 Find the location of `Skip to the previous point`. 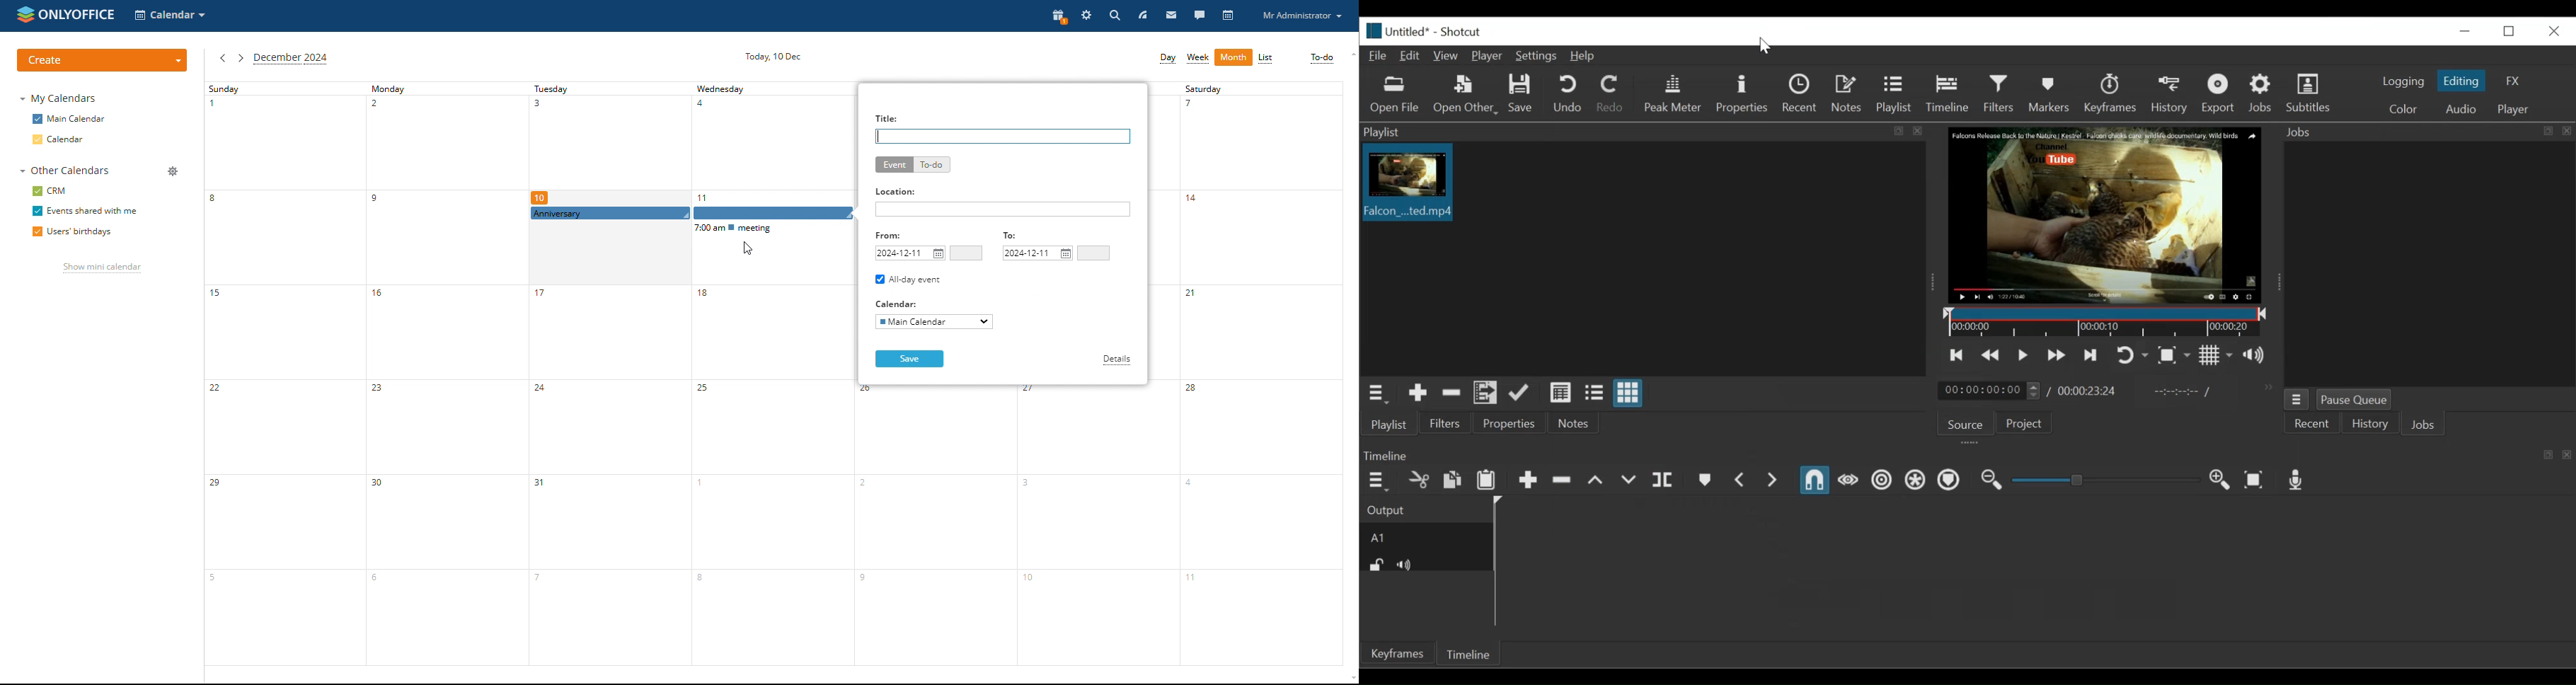

Skip to the previous point is located at coordinates (1959, 356).